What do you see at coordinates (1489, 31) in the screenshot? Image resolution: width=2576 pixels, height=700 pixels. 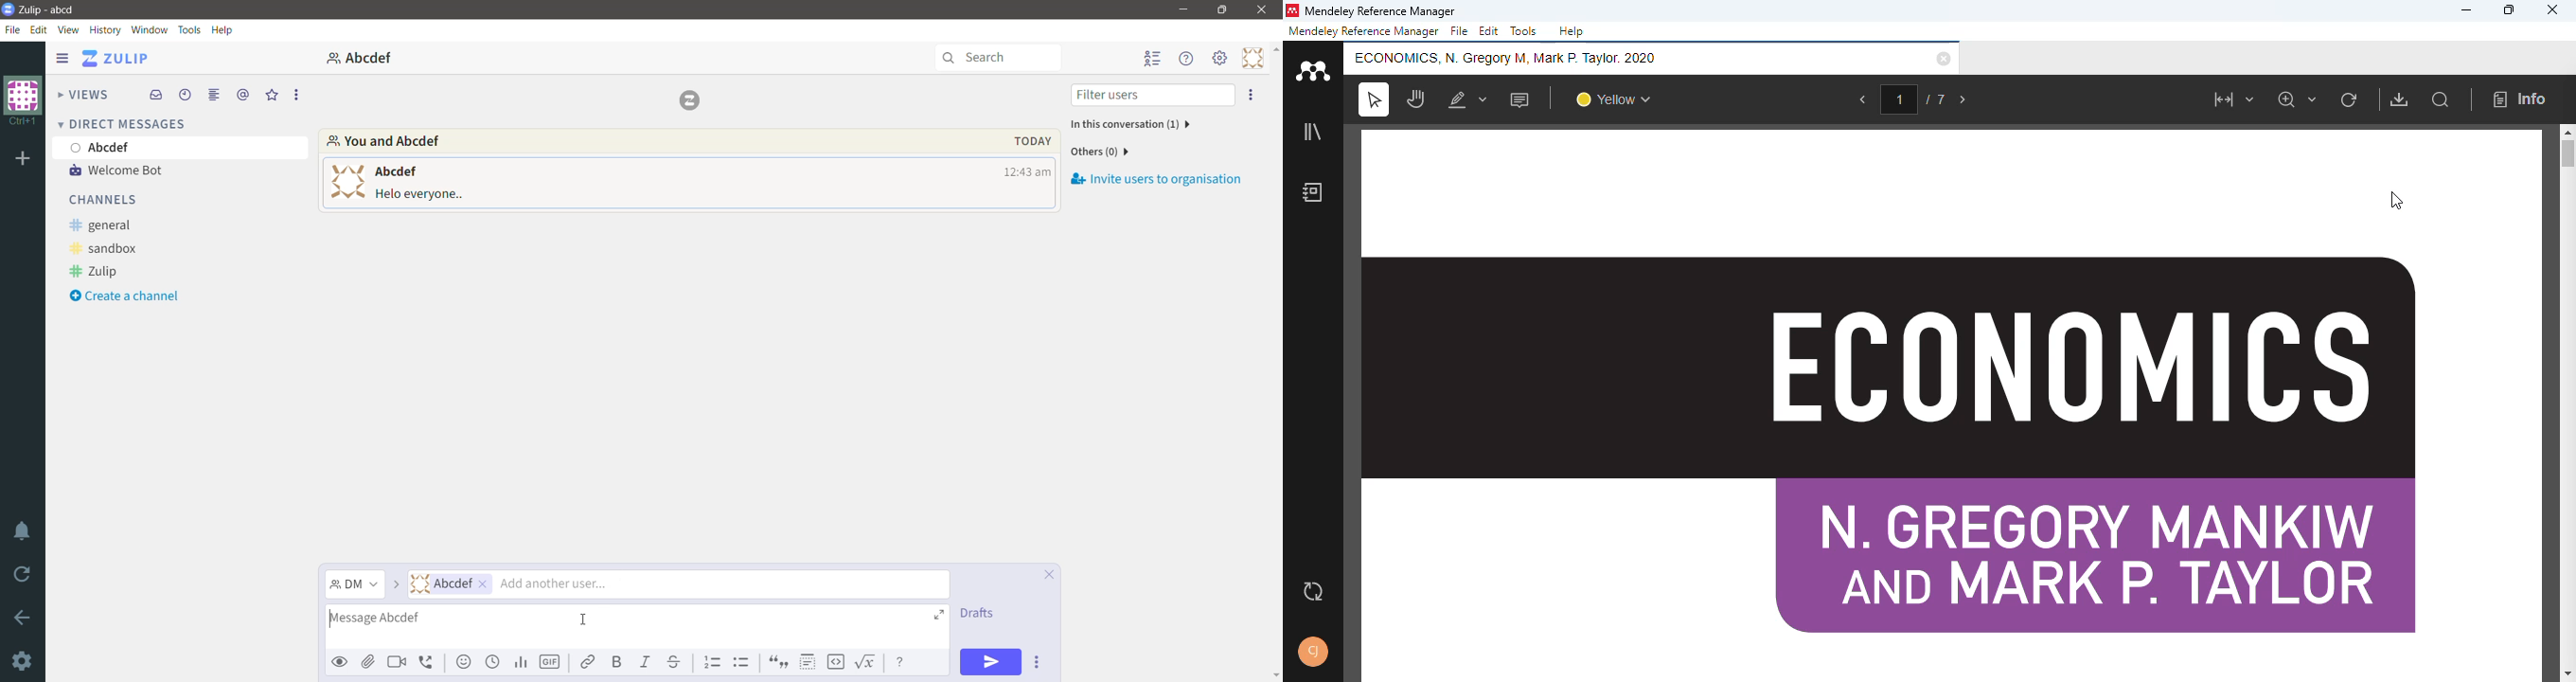 I see `edit` at bounding box center [1489, 31].